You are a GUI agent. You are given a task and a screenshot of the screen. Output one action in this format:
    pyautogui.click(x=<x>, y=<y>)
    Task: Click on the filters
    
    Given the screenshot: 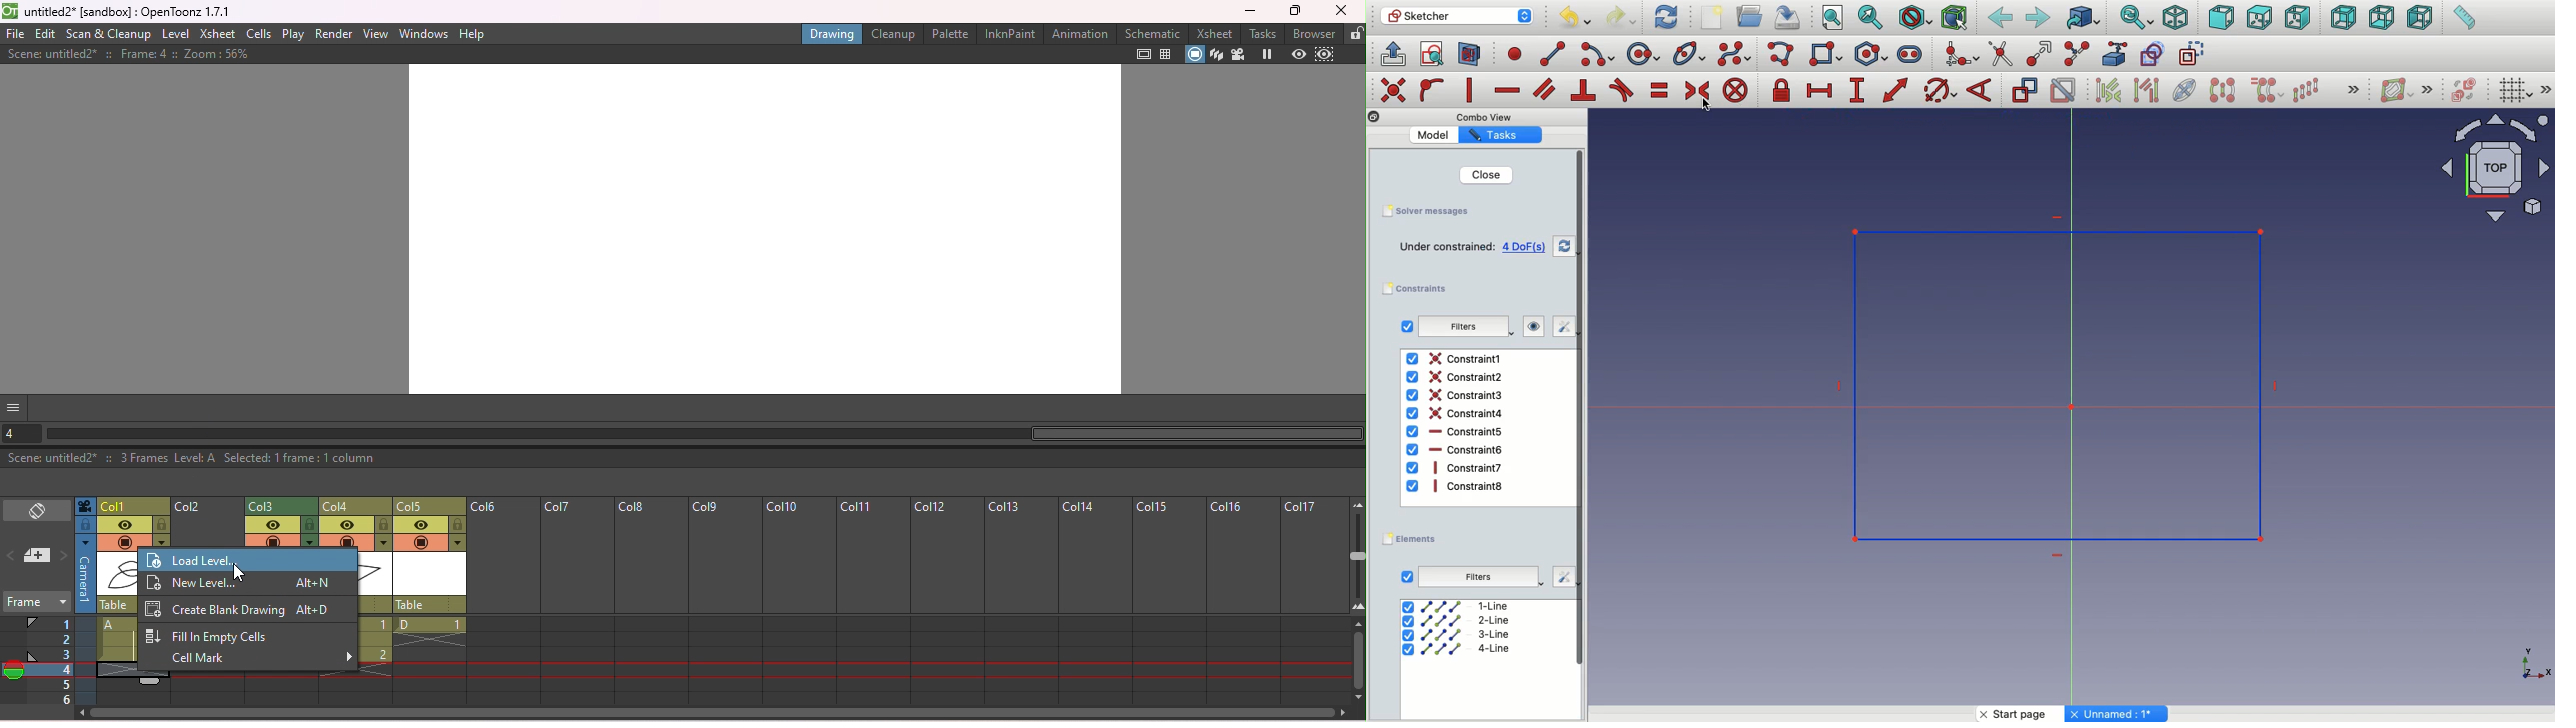 What is the action you would take?
    pyautogui.click(x=1461, y=328)
    